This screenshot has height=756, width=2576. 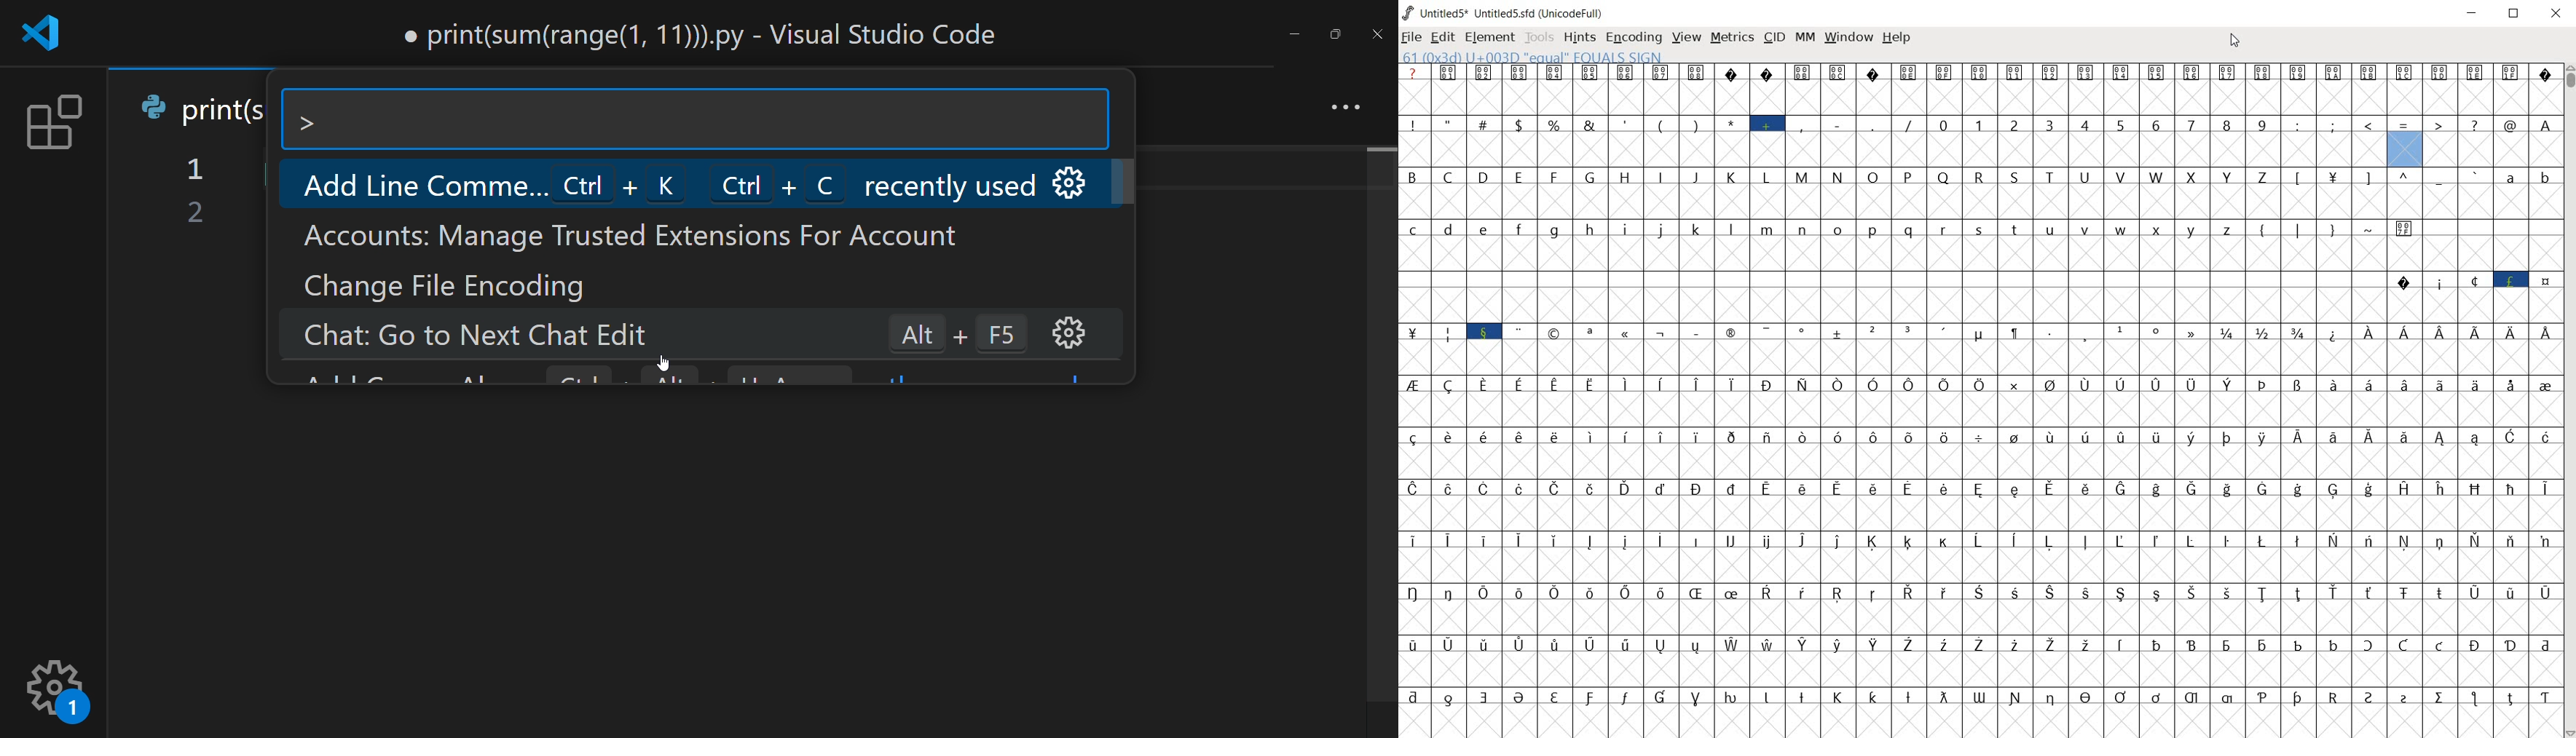 What do you see at coordinates (1578, 37) in the screenshot?
I see `hints` at bounding box center [1578, 37].